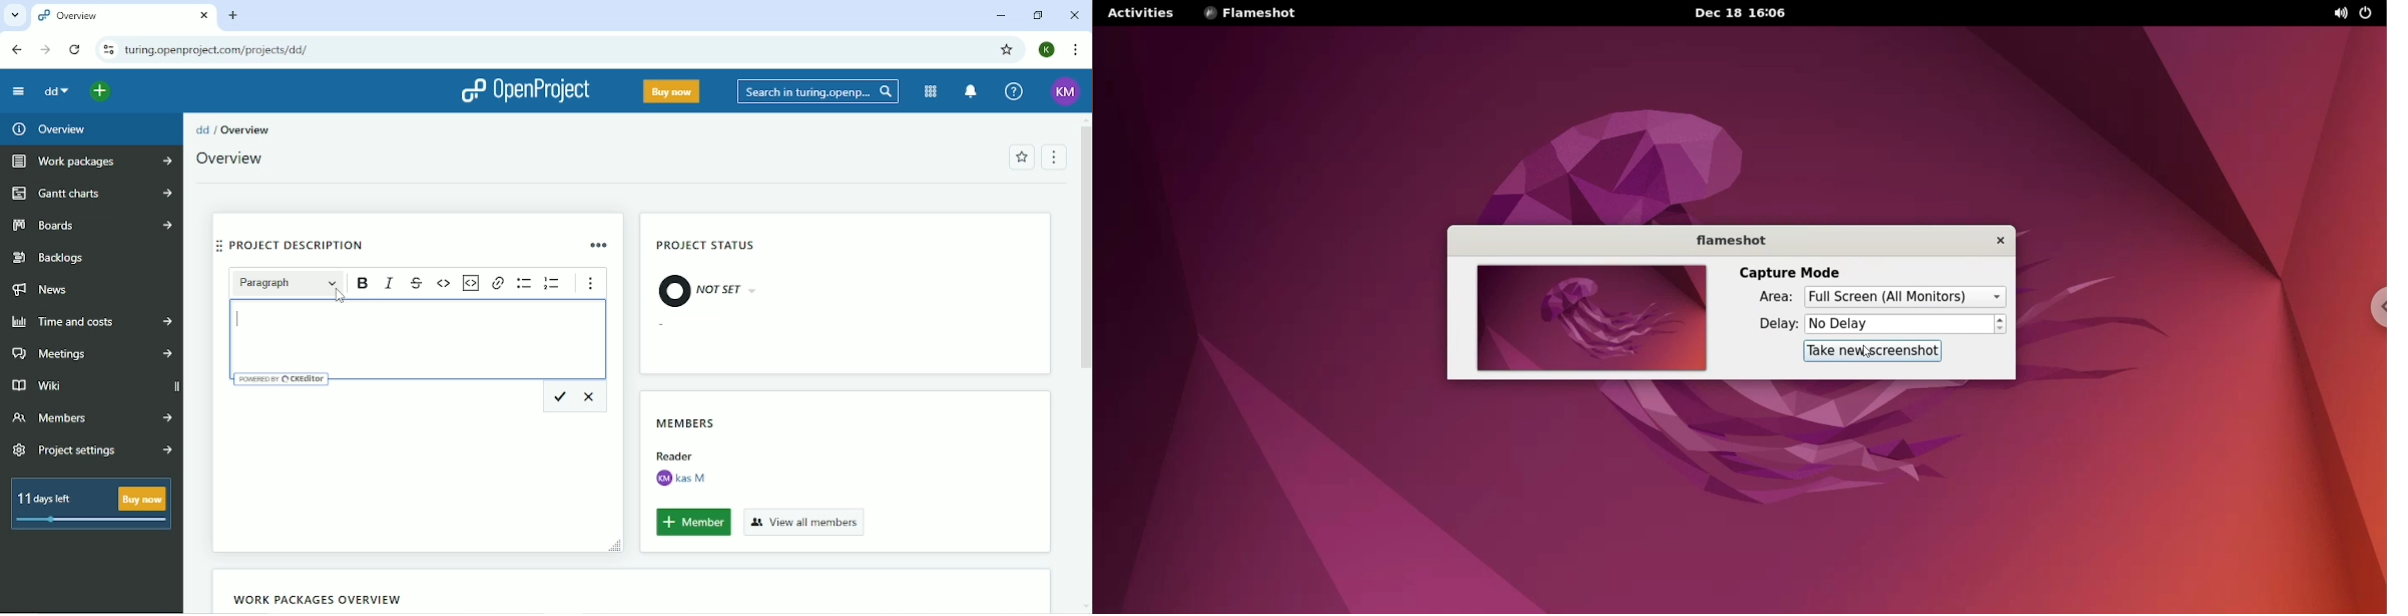 The height and width of the screenshot is (616, 2408). What do you see at coordinates (45, 49) in the screenshot?
I see `Forward` at bounding box center [45, 49].